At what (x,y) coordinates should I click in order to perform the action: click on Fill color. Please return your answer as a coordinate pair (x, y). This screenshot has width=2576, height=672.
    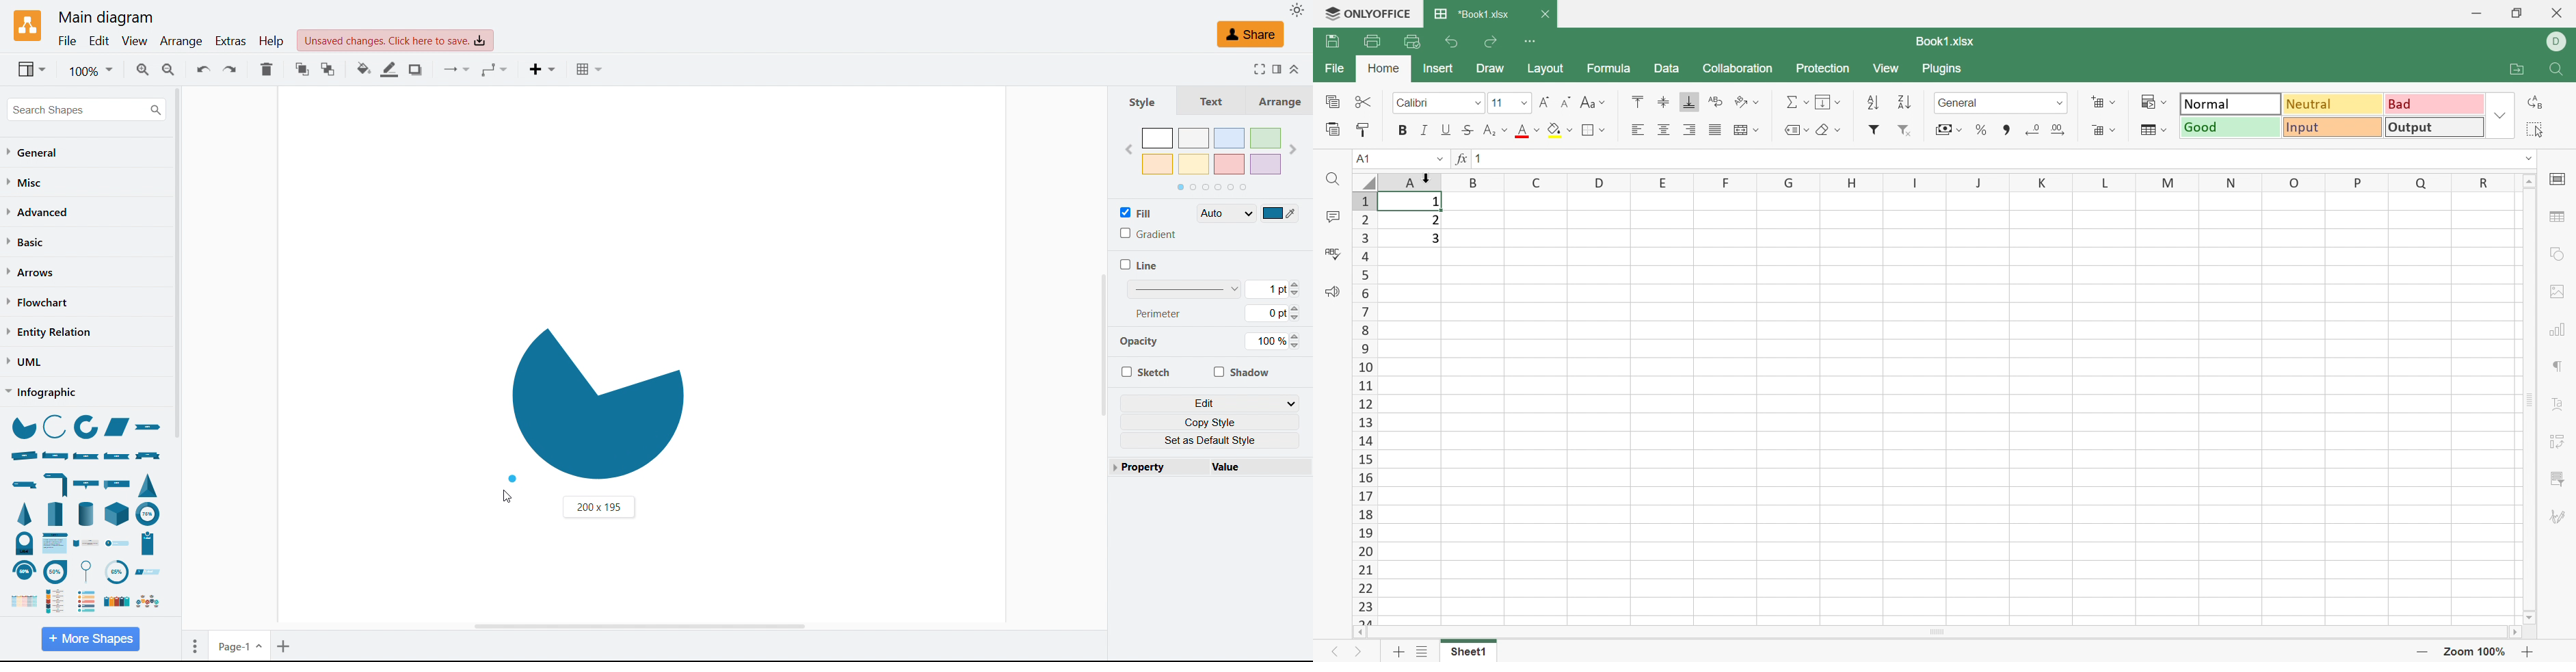
    Looking at the image, I should click on (1560, 129).